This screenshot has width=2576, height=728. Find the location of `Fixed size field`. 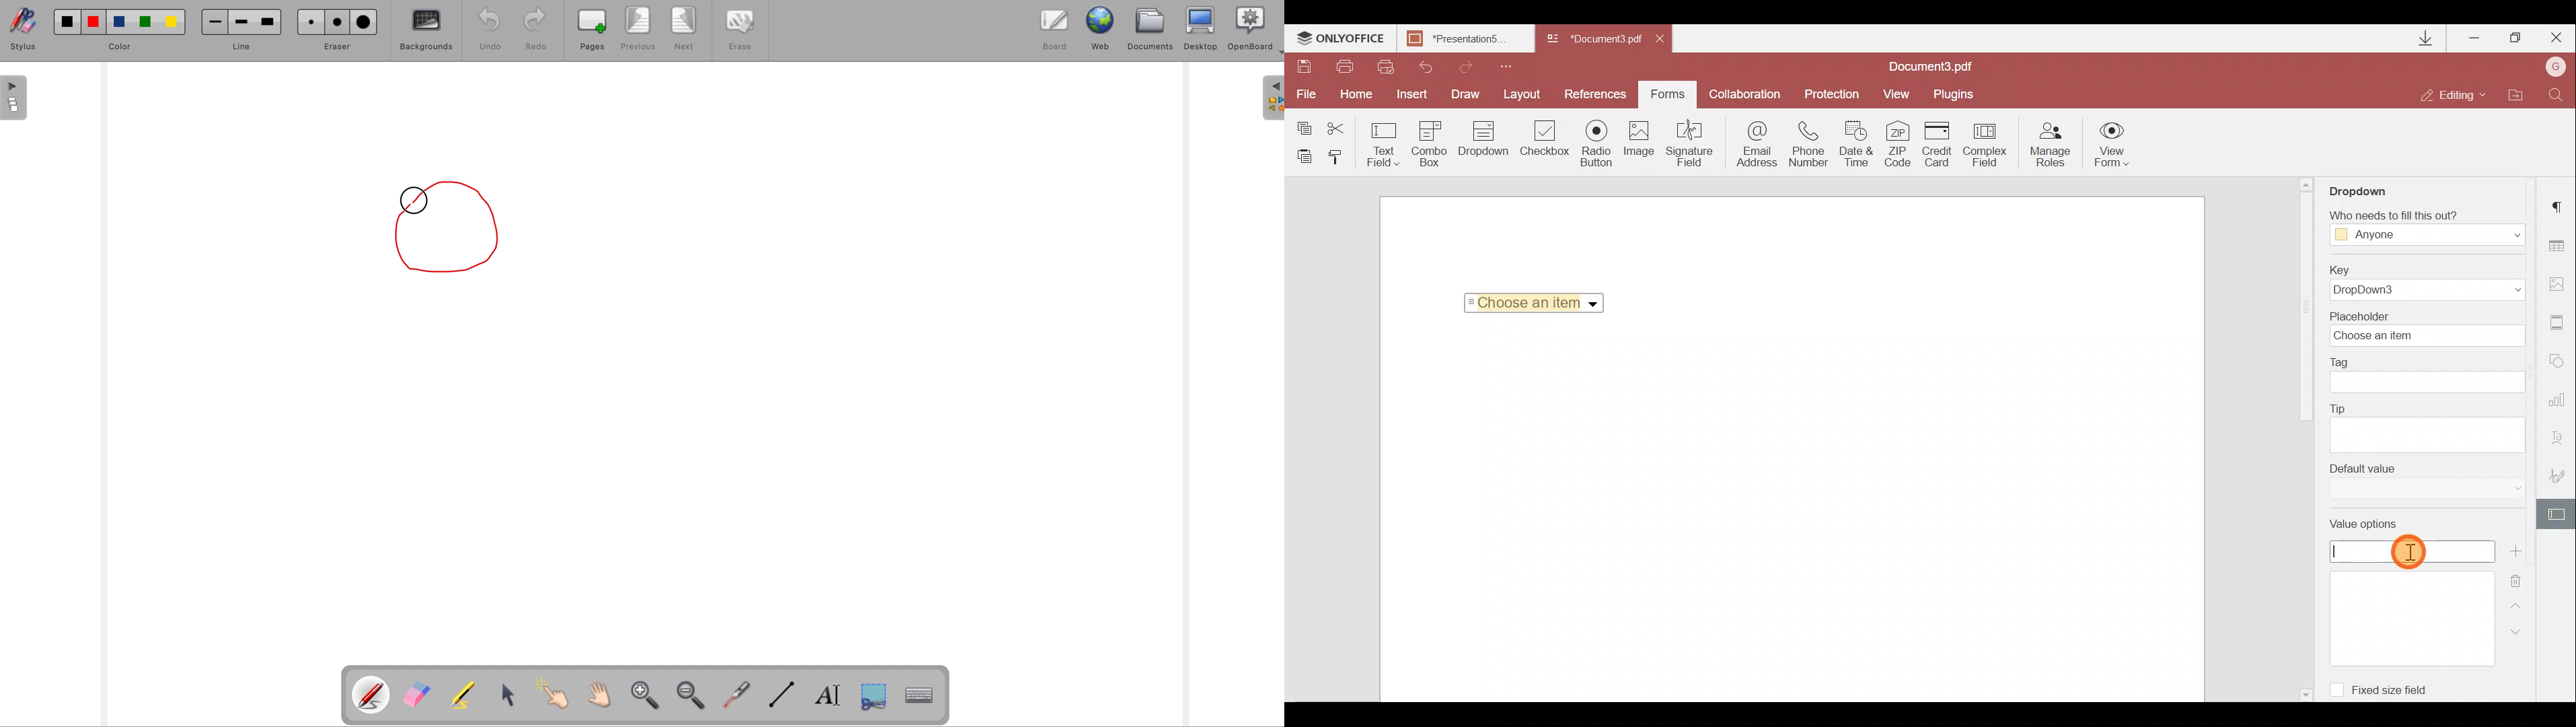

Fixed size field is located at coordinates (2398, 692).